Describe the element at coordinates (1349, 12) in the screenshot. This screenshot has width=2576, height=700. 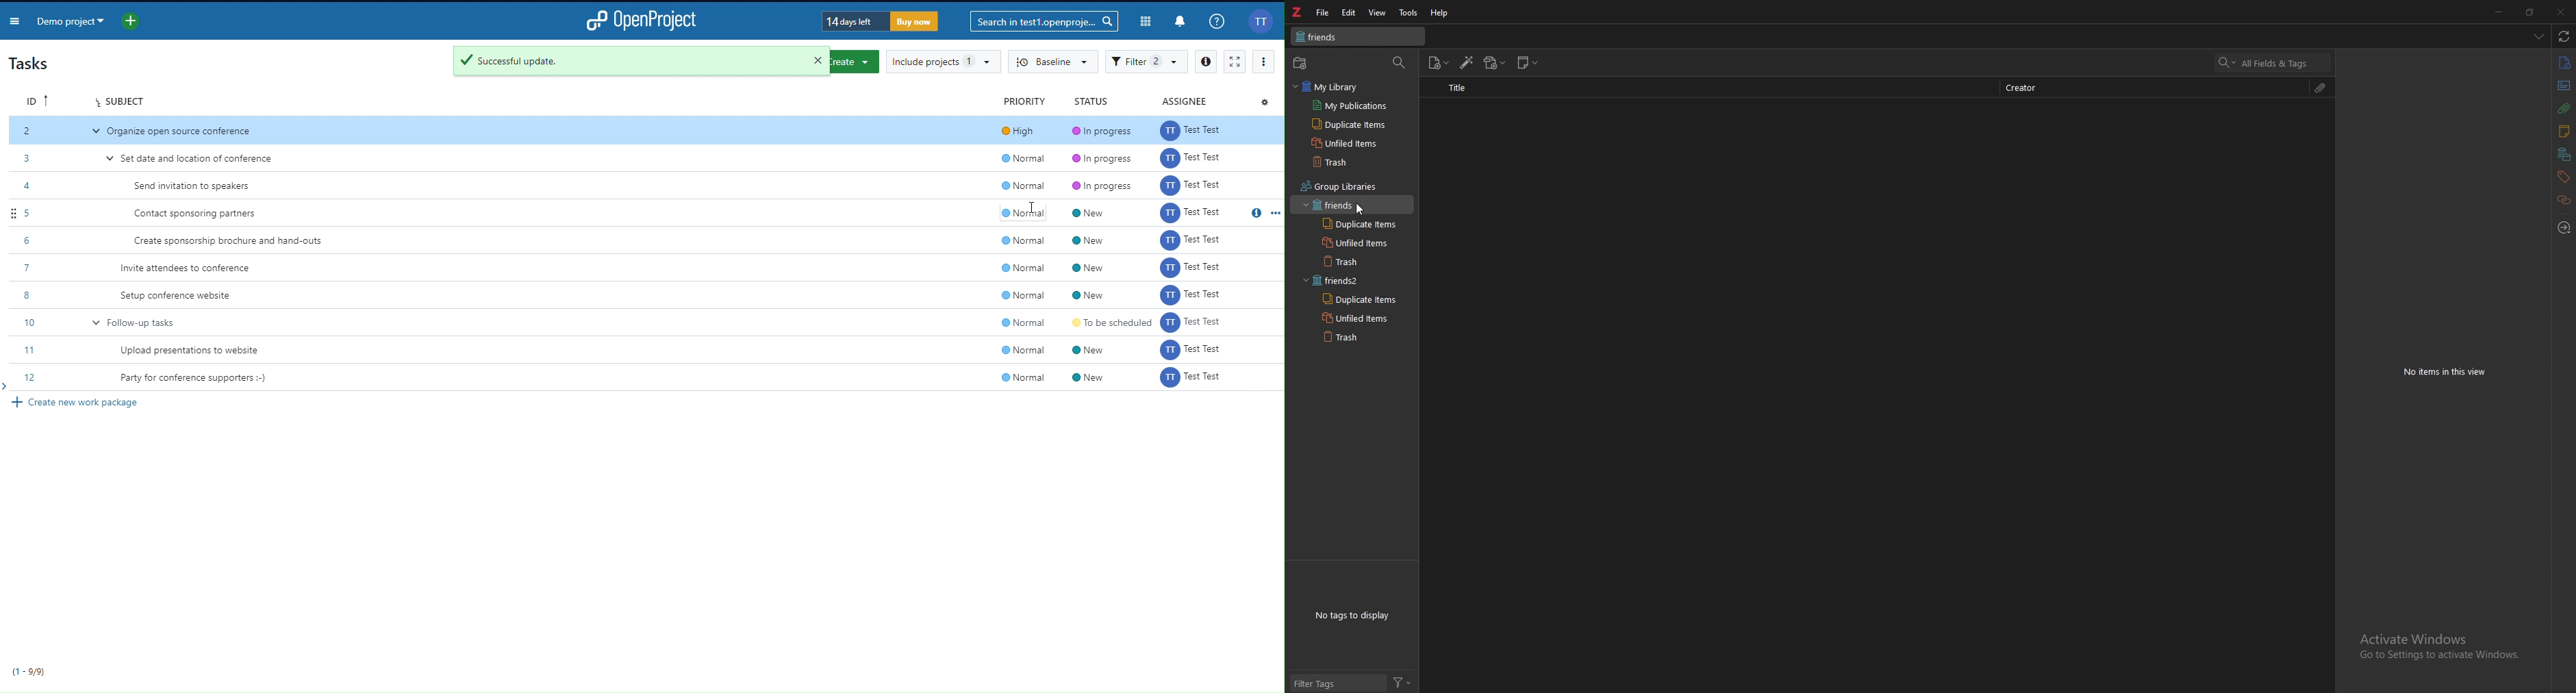
I see `edit` at that location.